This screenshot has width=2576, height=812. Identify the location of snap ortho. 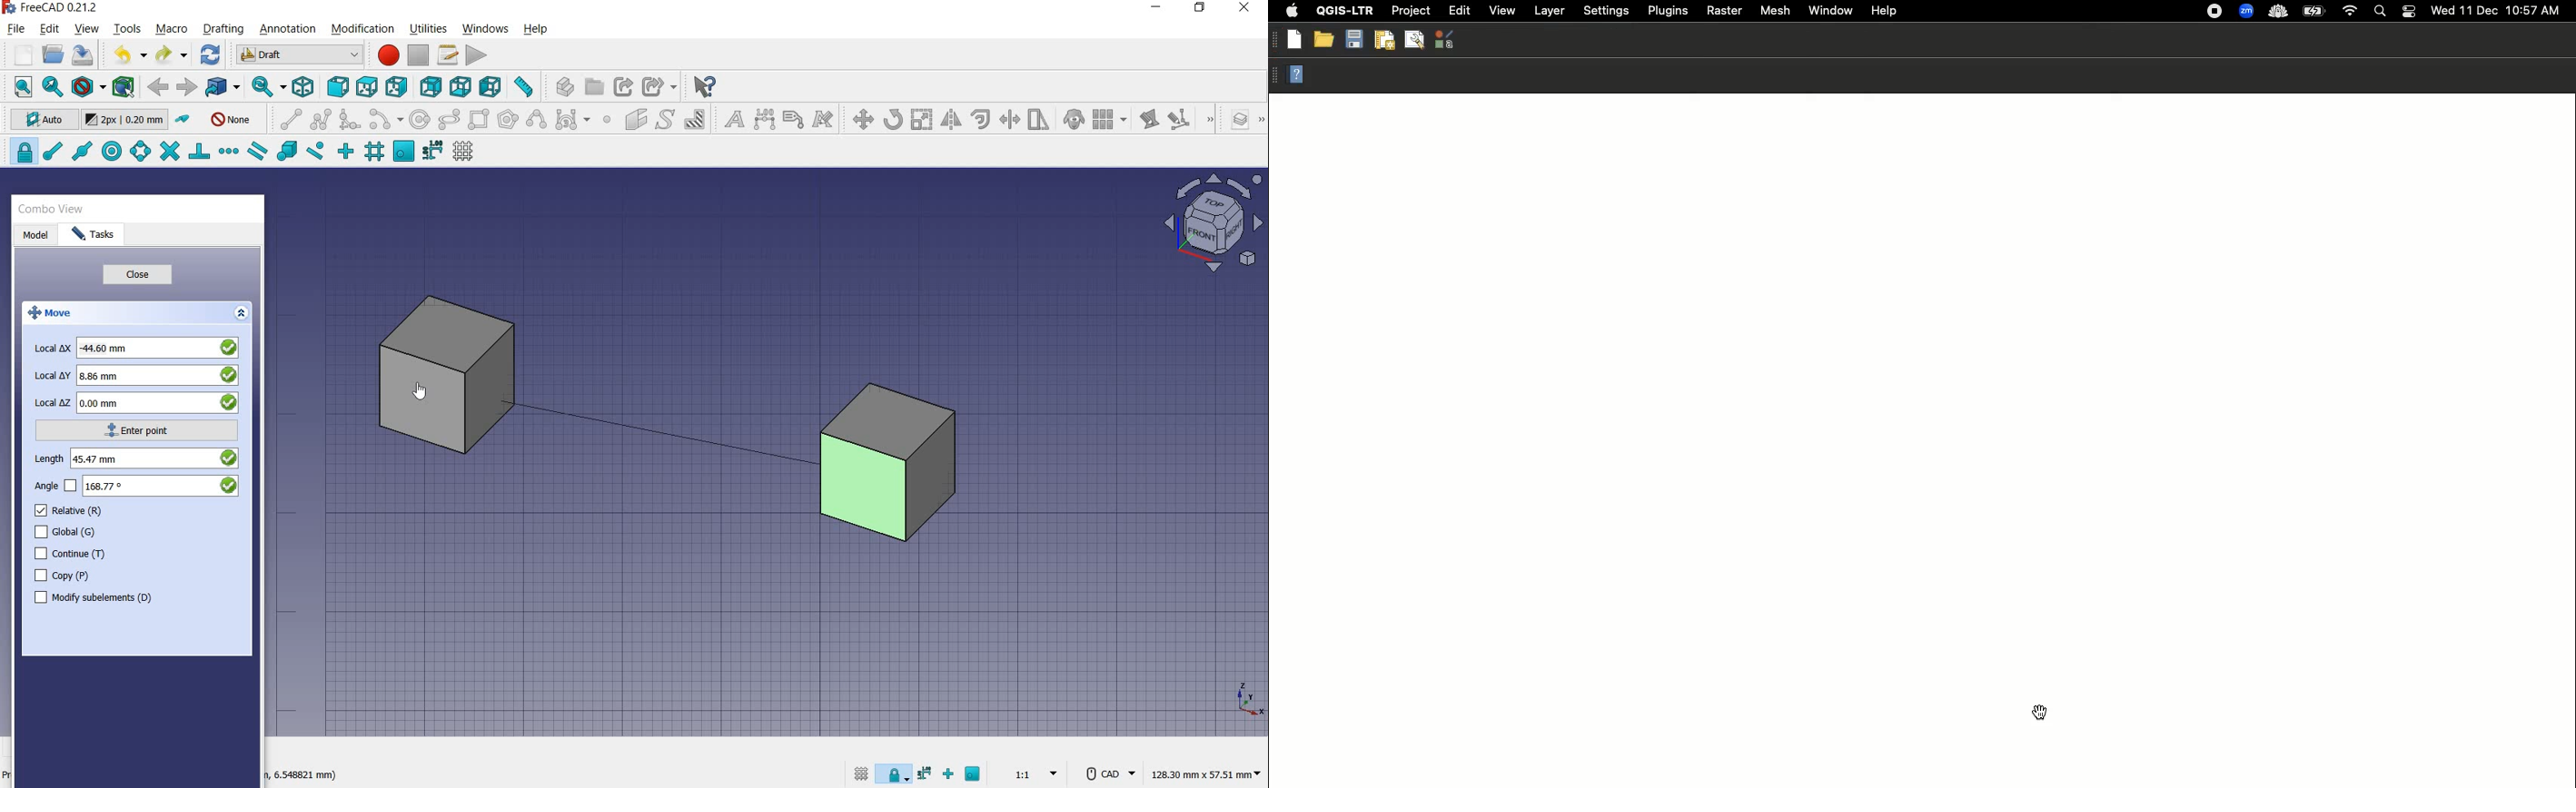
(949, 775).